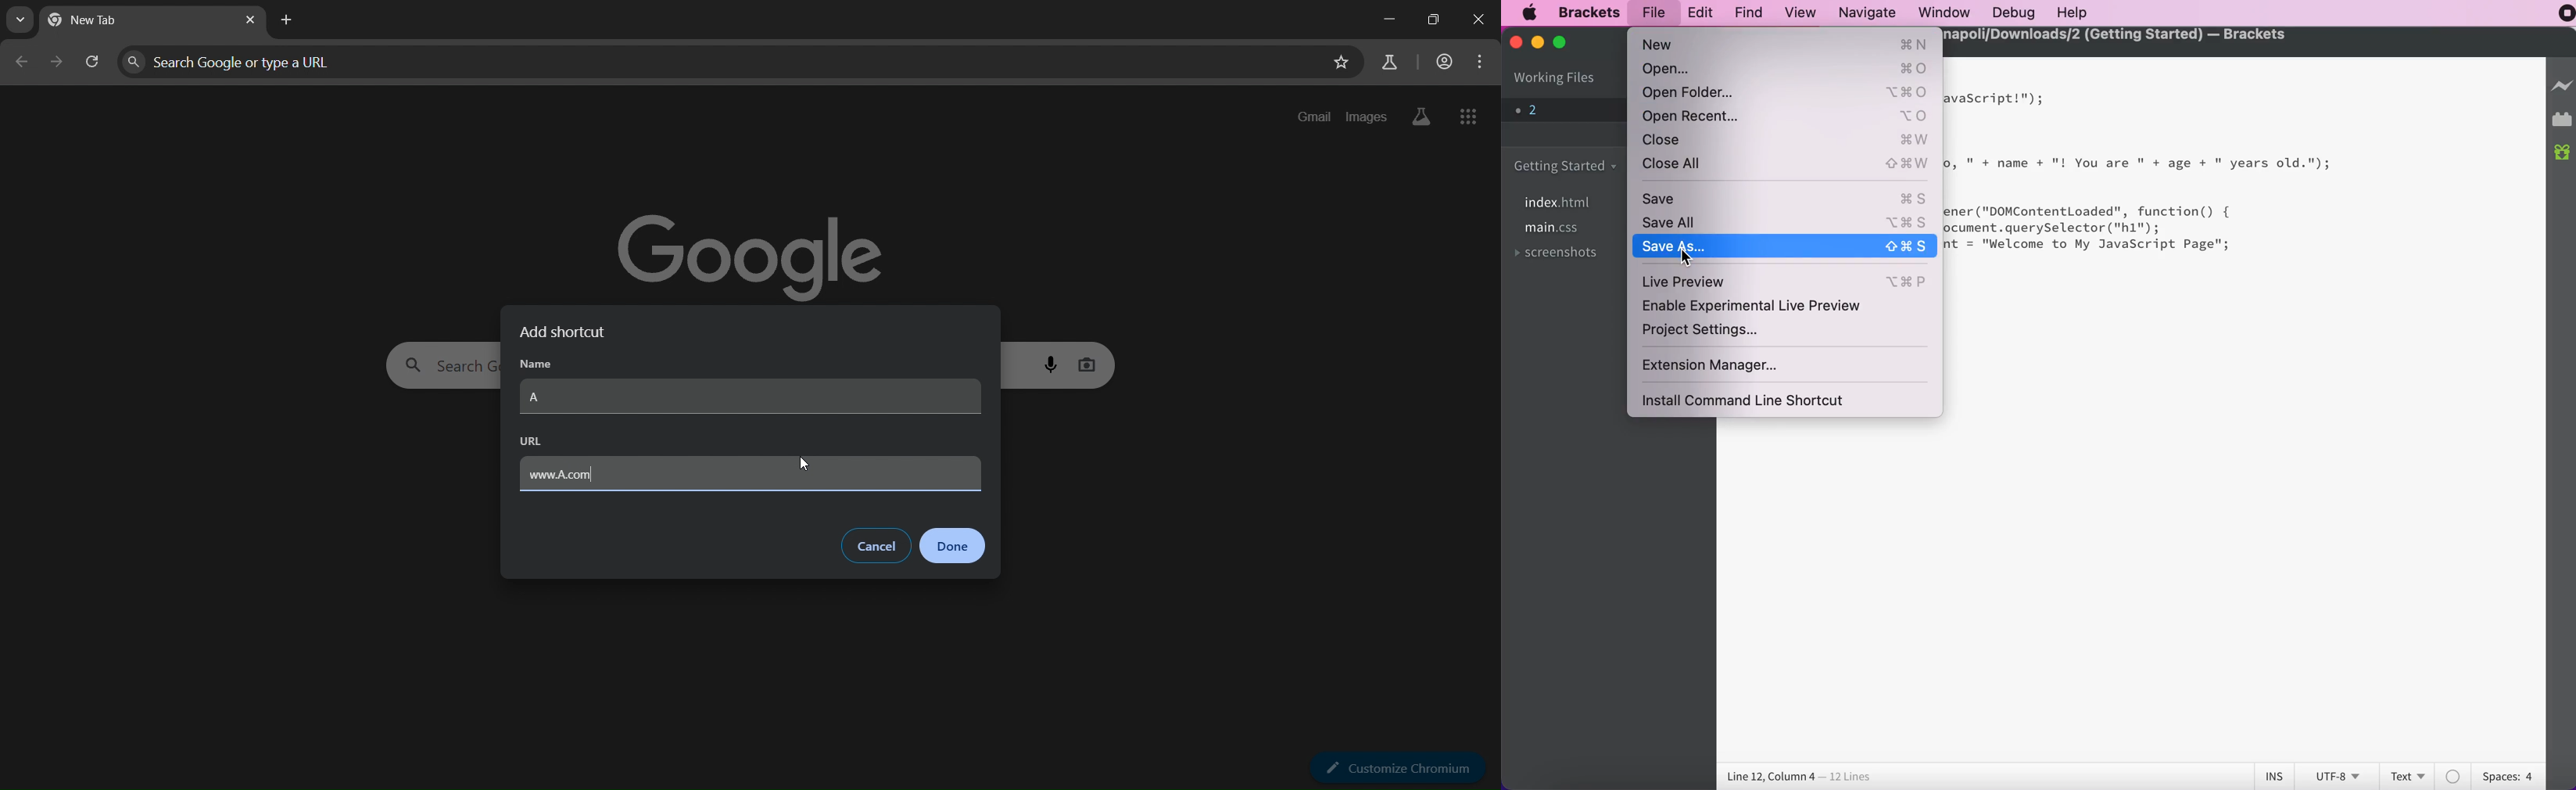  Describe the element at coordinates (1789, 92) in the screenshot. I see `open folder` at that location.